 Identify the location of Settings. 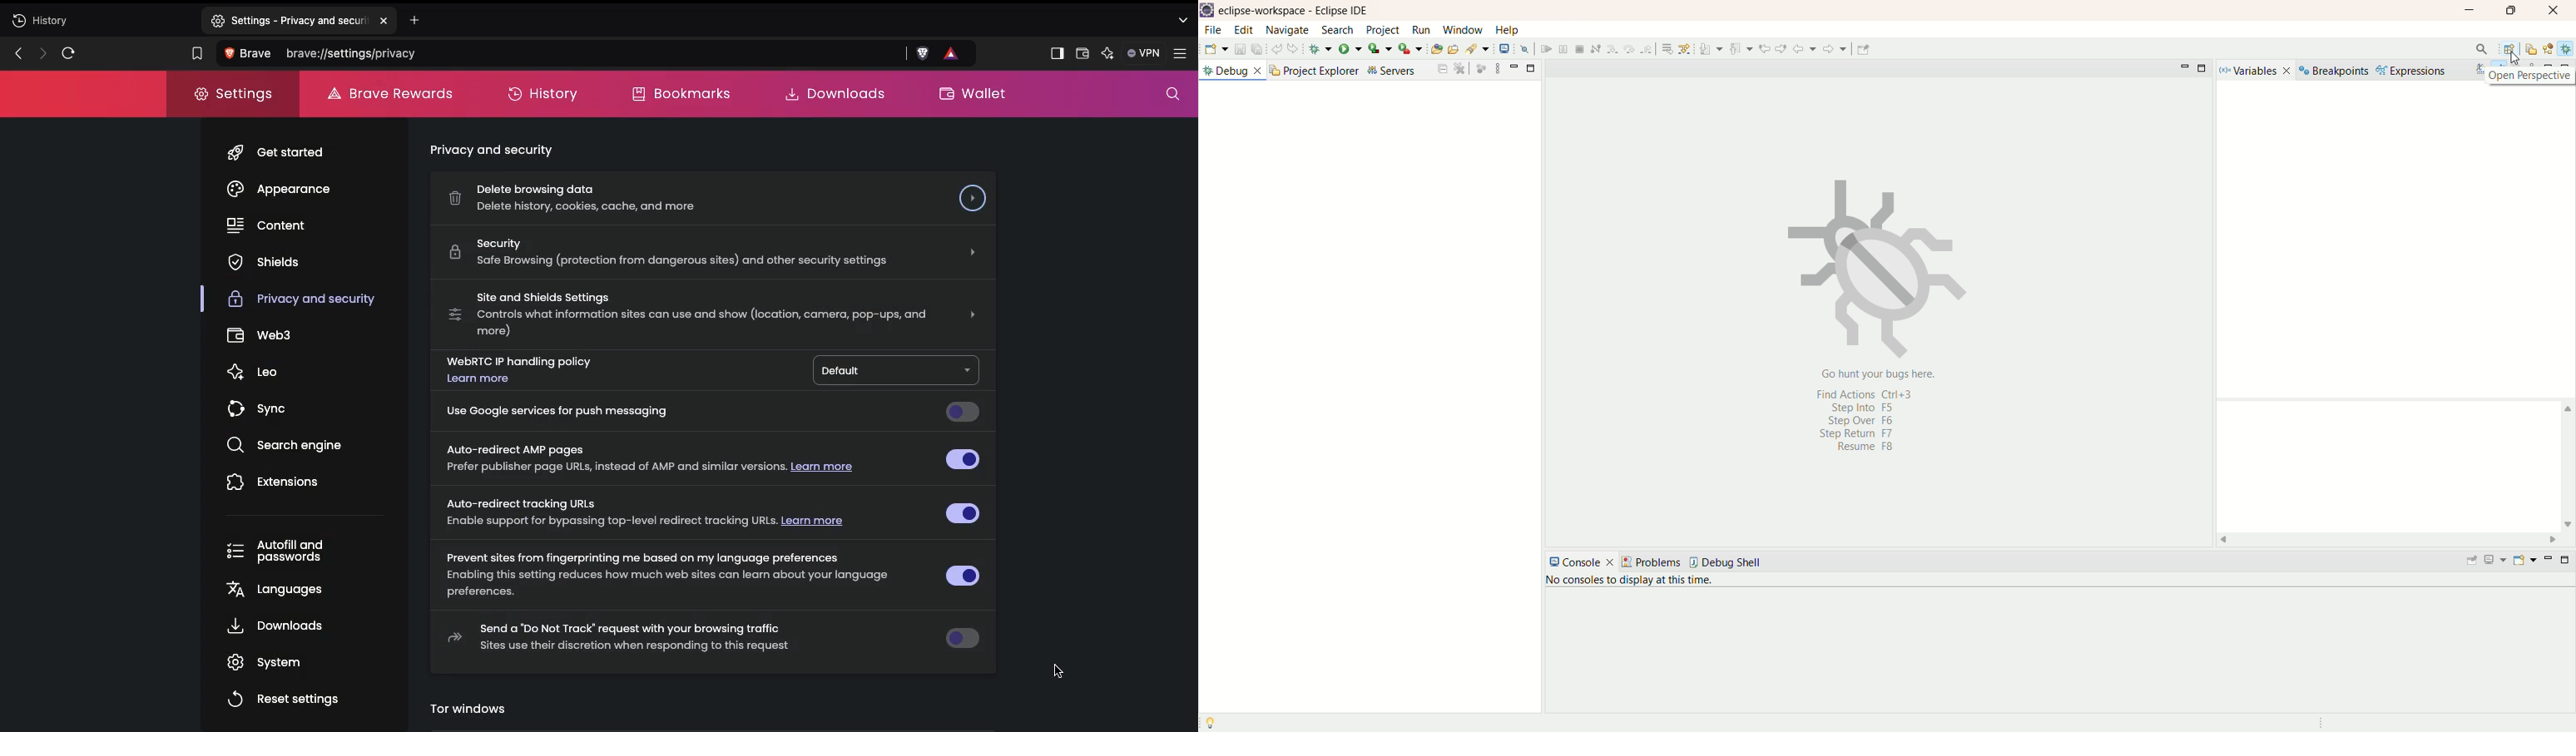
(235, 94).